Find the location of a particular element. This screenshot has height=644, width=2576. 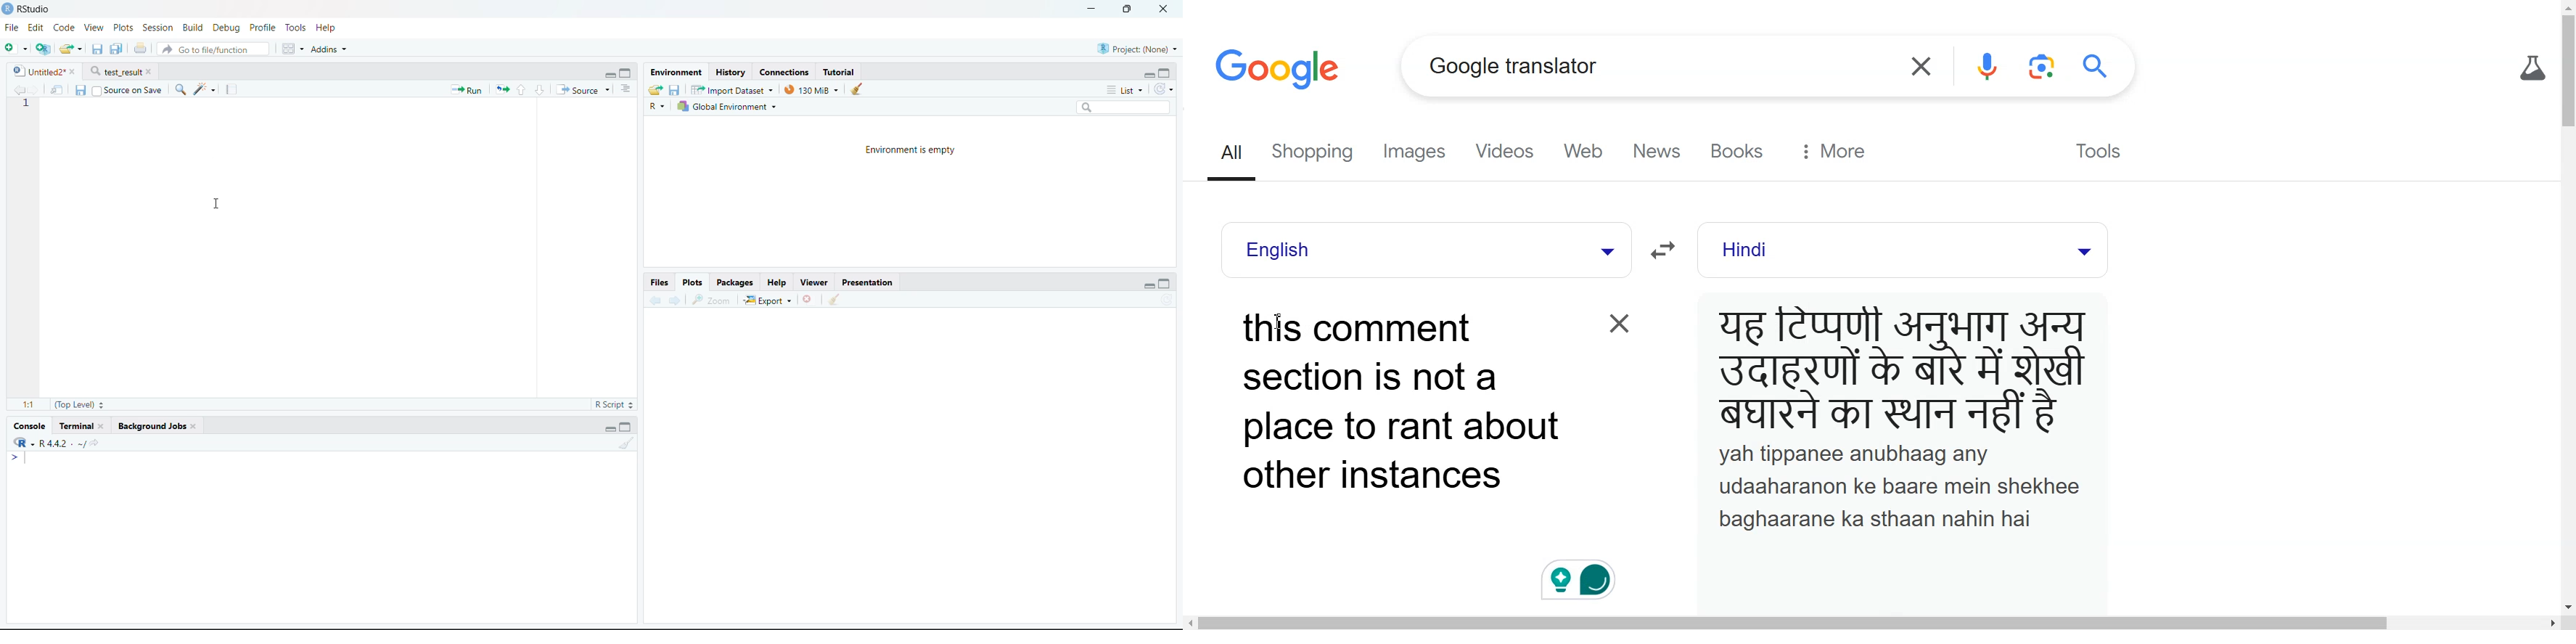

Environment is empty is located at coordinates (911, 149).